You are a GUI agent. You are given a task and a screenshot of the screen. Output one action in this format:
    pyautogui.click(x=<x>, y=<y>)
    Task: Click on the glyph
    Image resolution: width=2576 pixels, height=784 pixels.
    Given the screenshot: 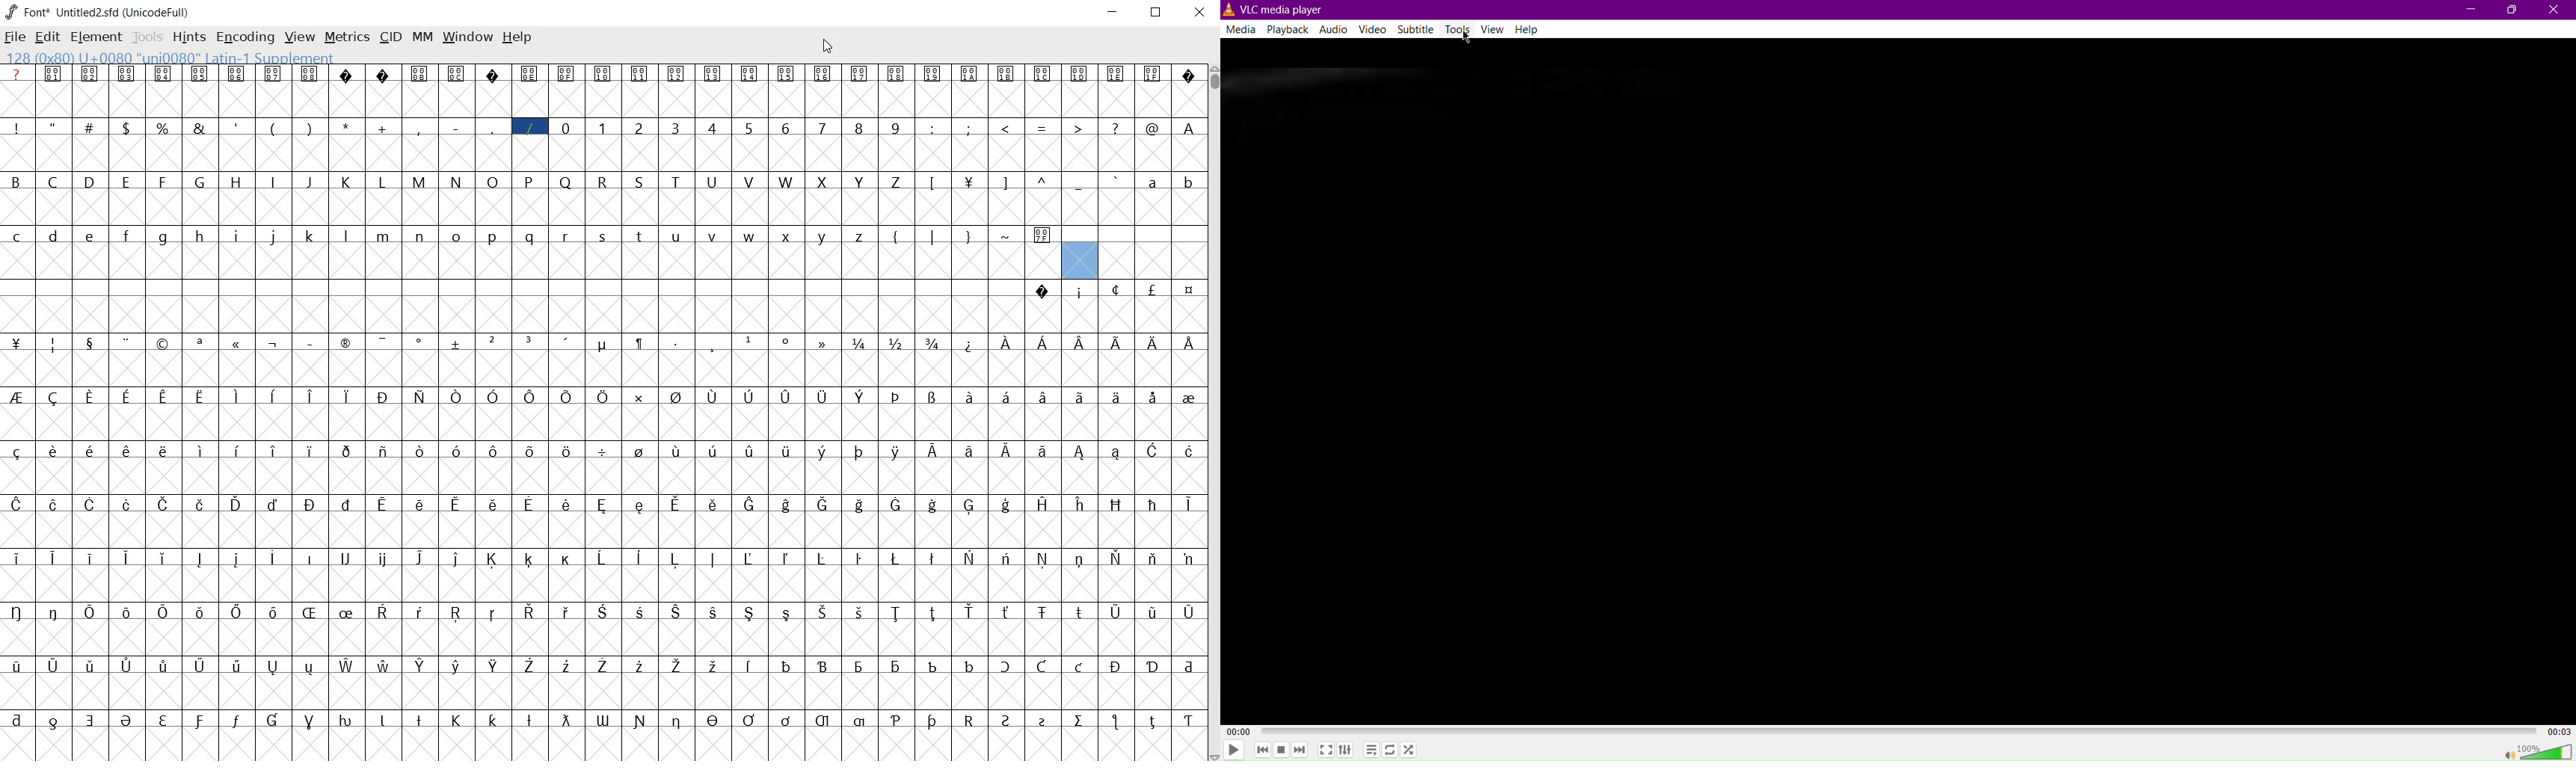 What is the action you would take?
    pyautogui.click(x=417, y=129)
    